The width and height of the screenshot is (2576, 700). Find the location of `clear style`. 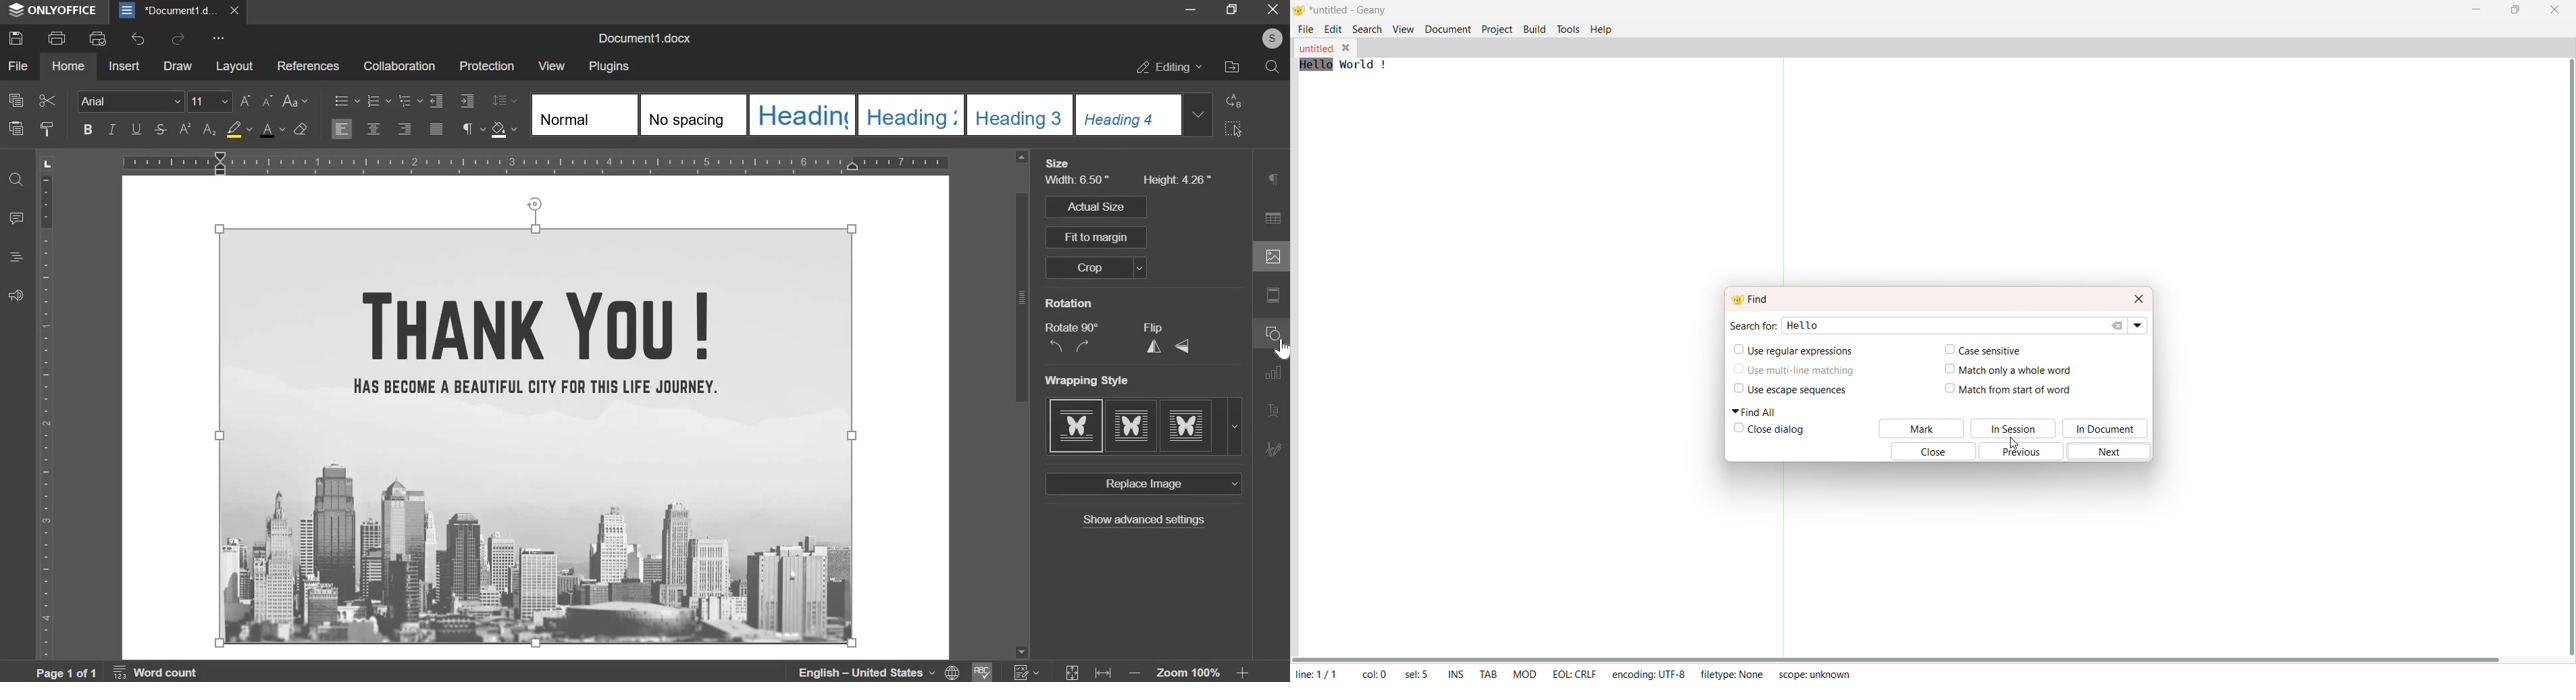

clear style is located at coordinates (49, 128).